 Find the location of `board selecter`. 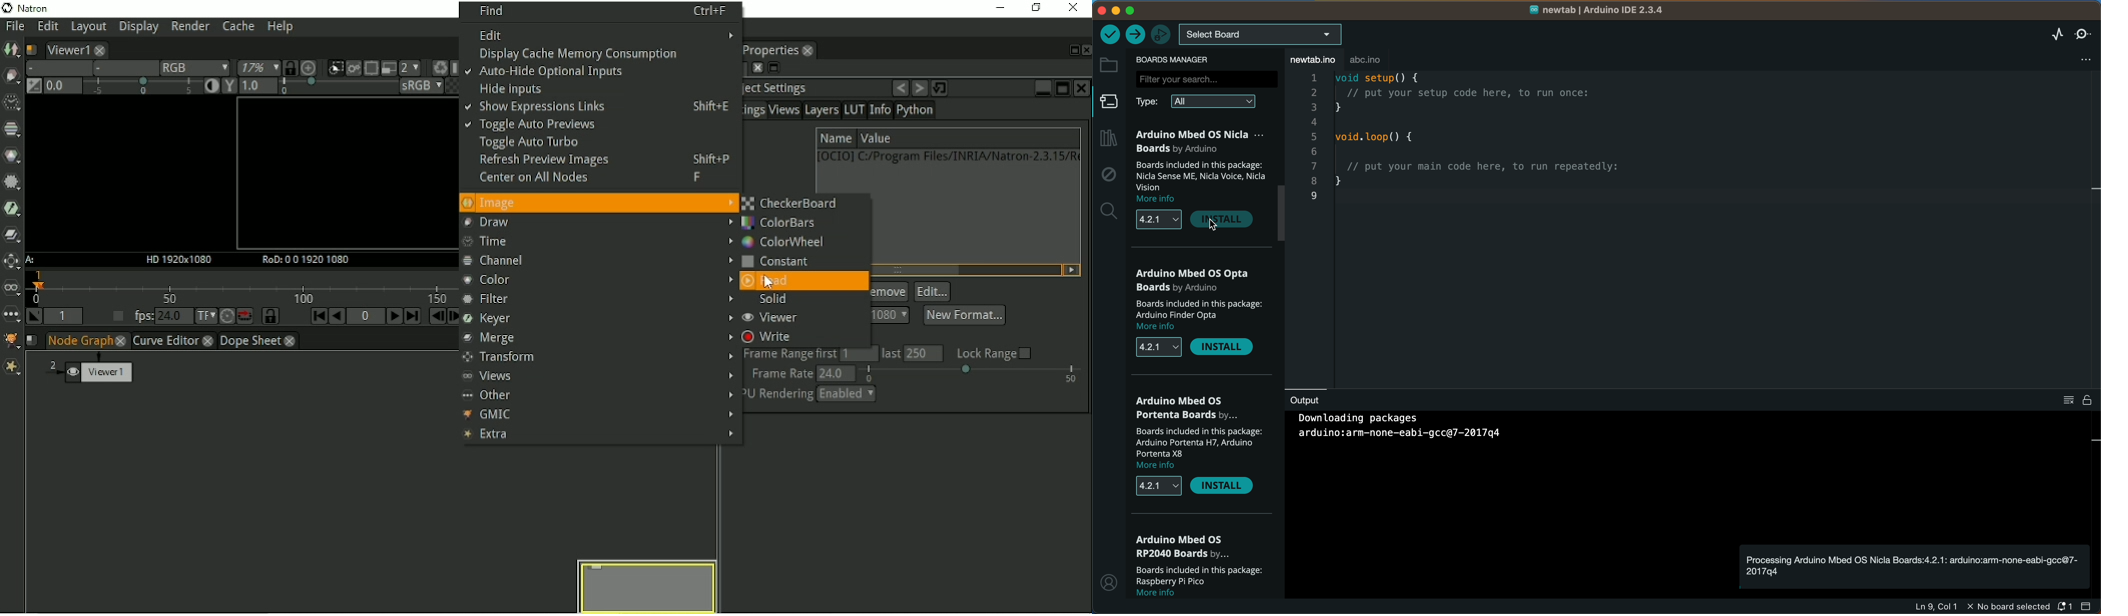

board selecter is located at coordinates (1268, 34).